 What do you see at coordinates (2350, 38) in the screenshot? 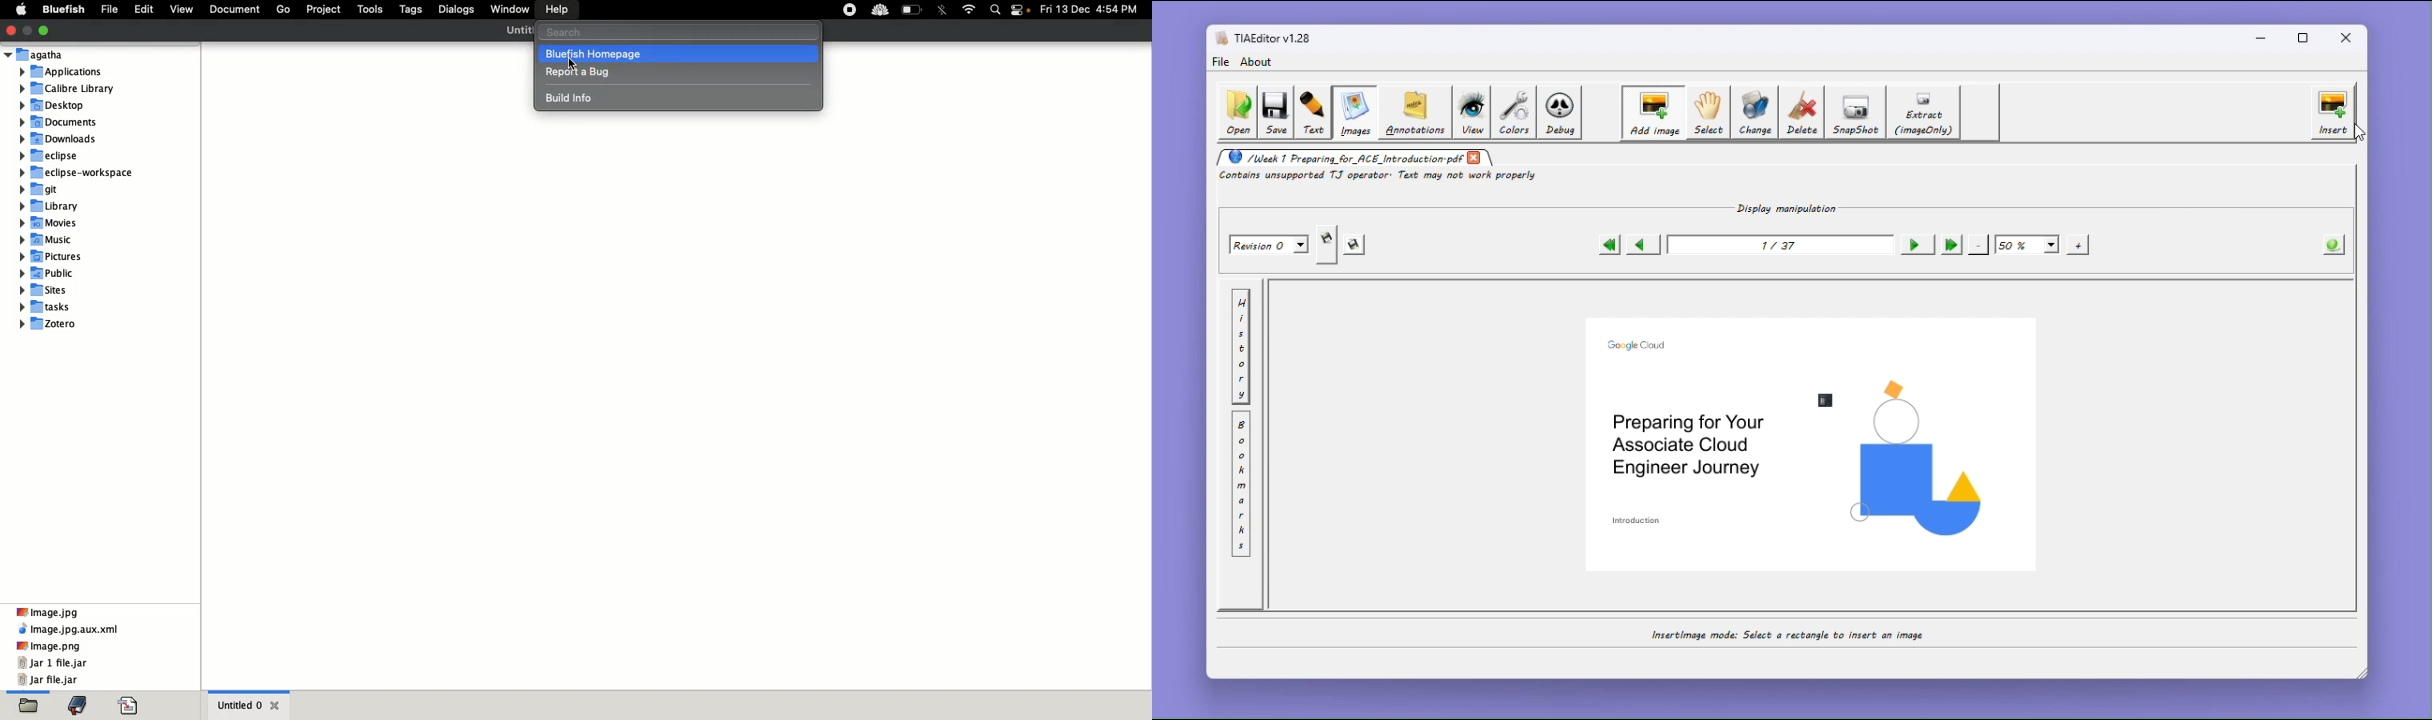
I see `close` at bounding box center [2350, 38].